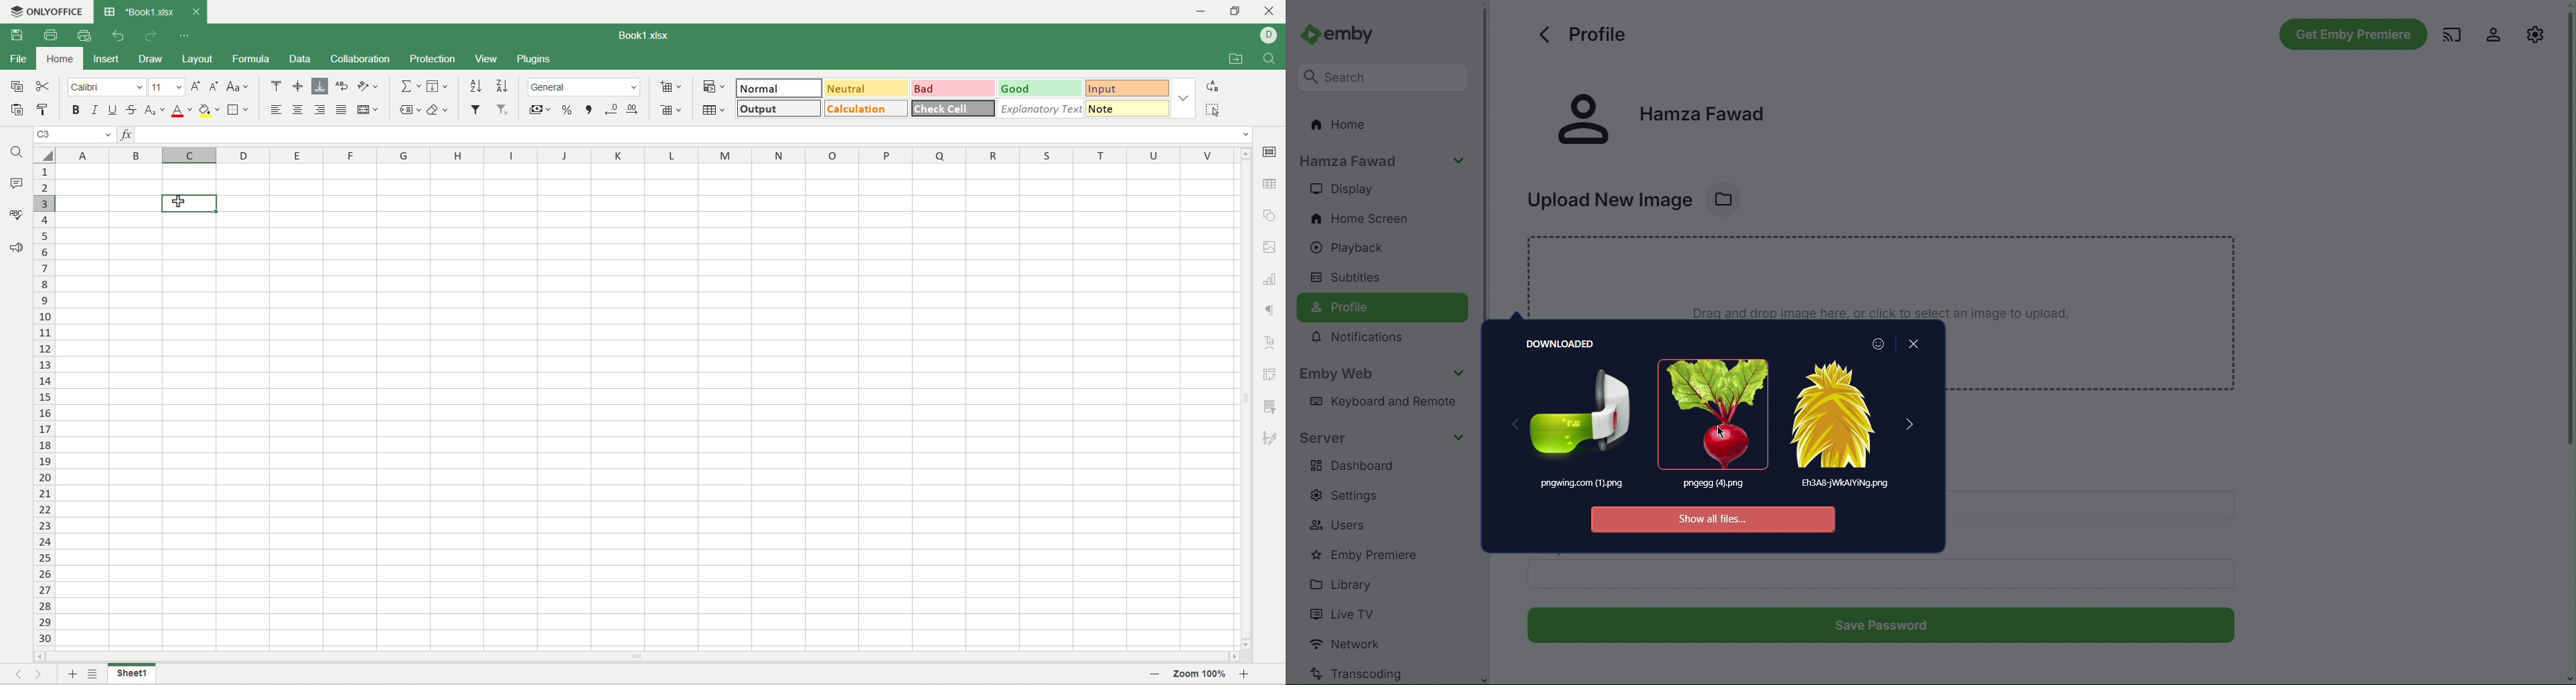  I want to click on cut, so click(44, 87).